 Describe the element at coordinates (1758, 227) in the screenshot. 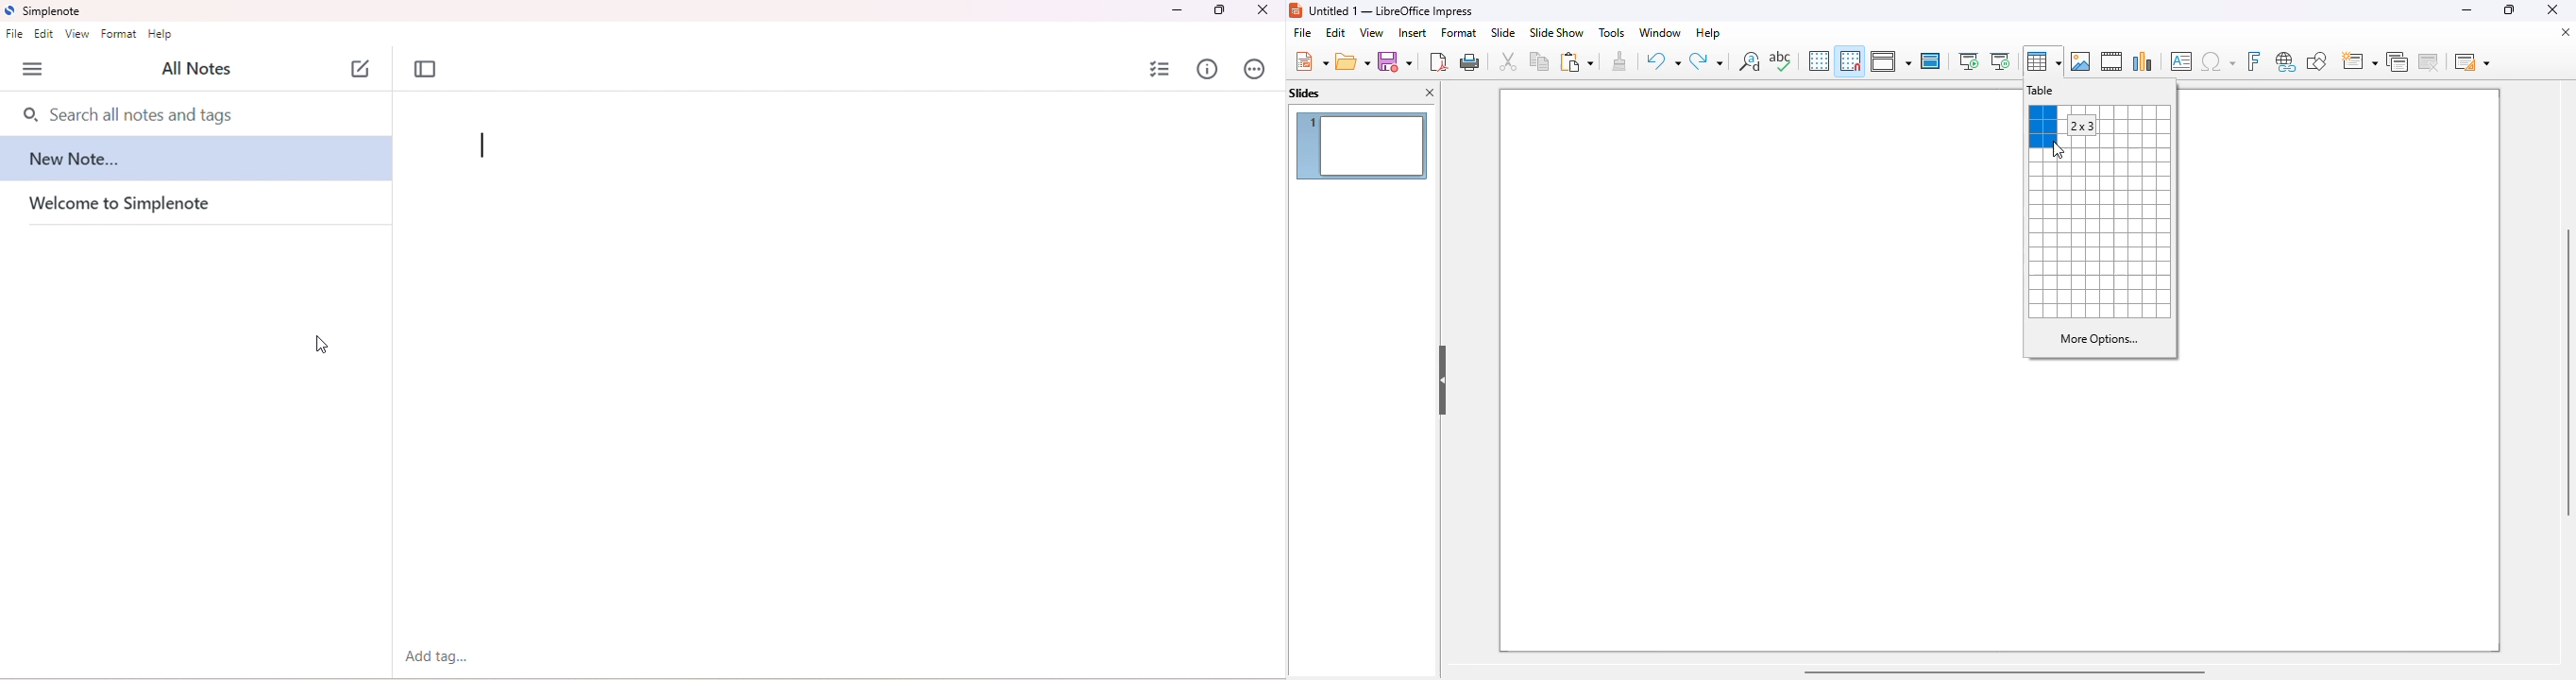

I see `slide 1` at that location.